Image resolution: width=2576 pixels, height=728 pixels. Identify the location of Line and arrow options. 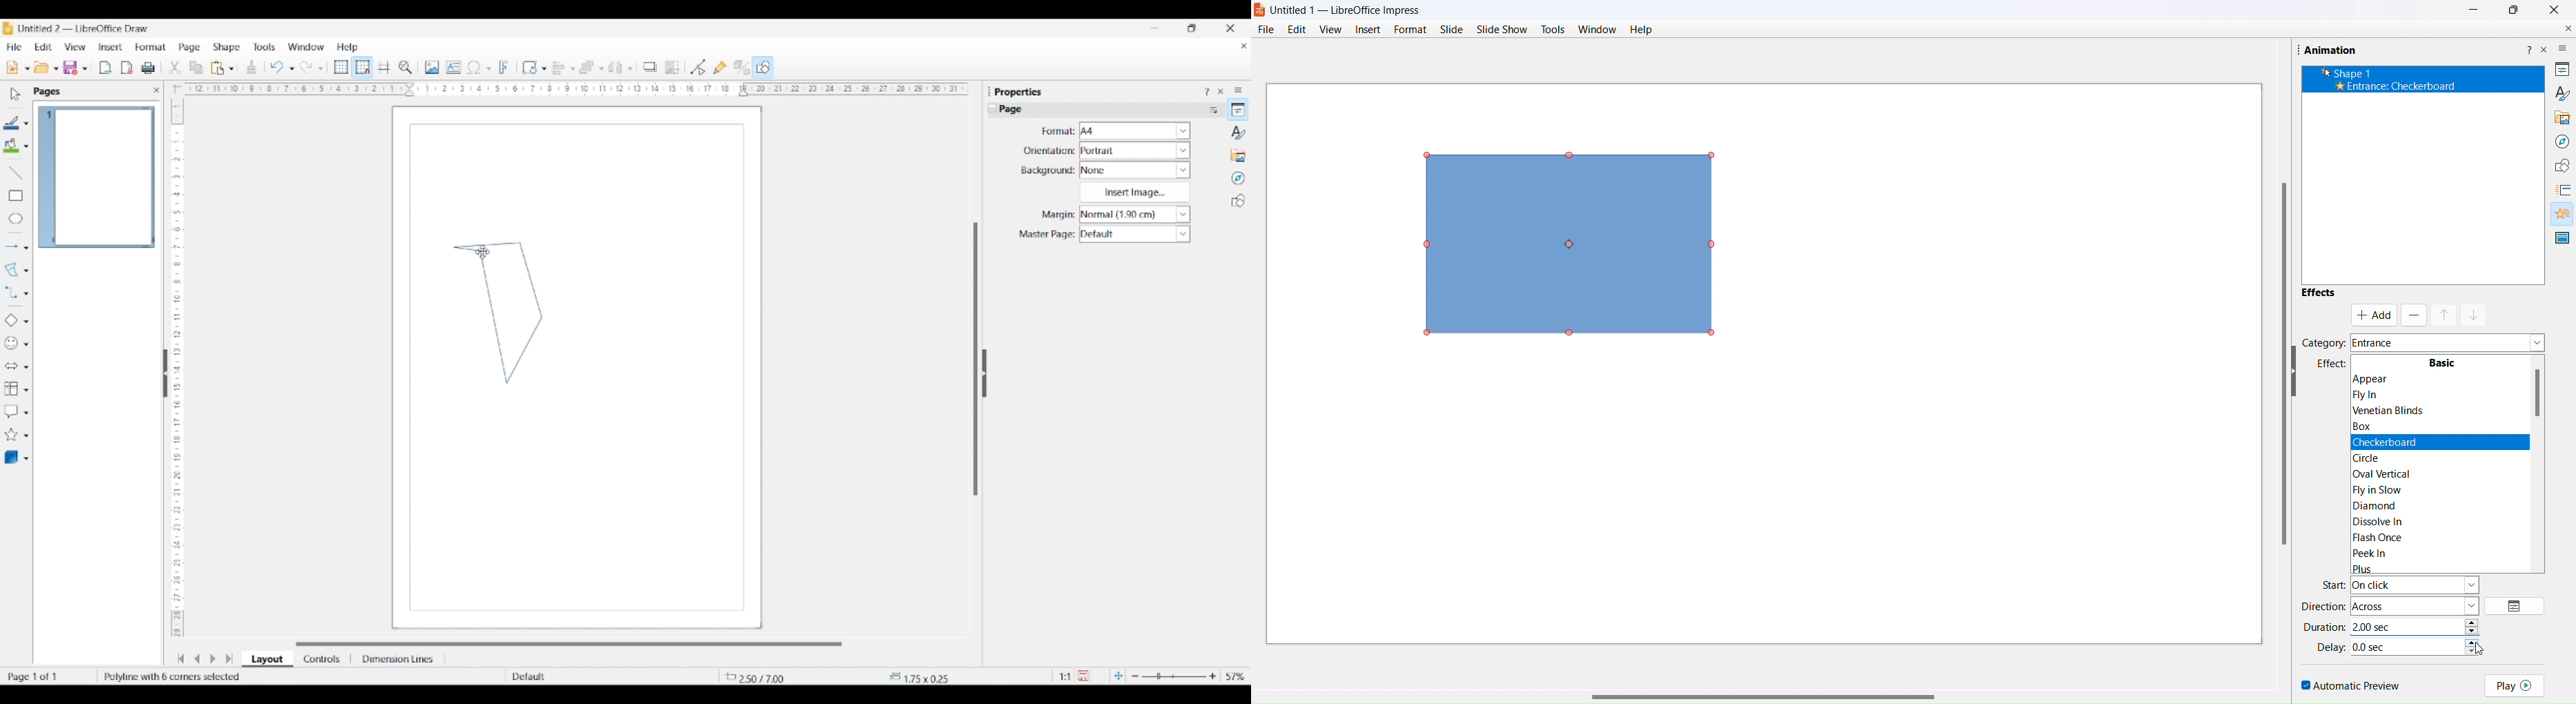
(26, 248).